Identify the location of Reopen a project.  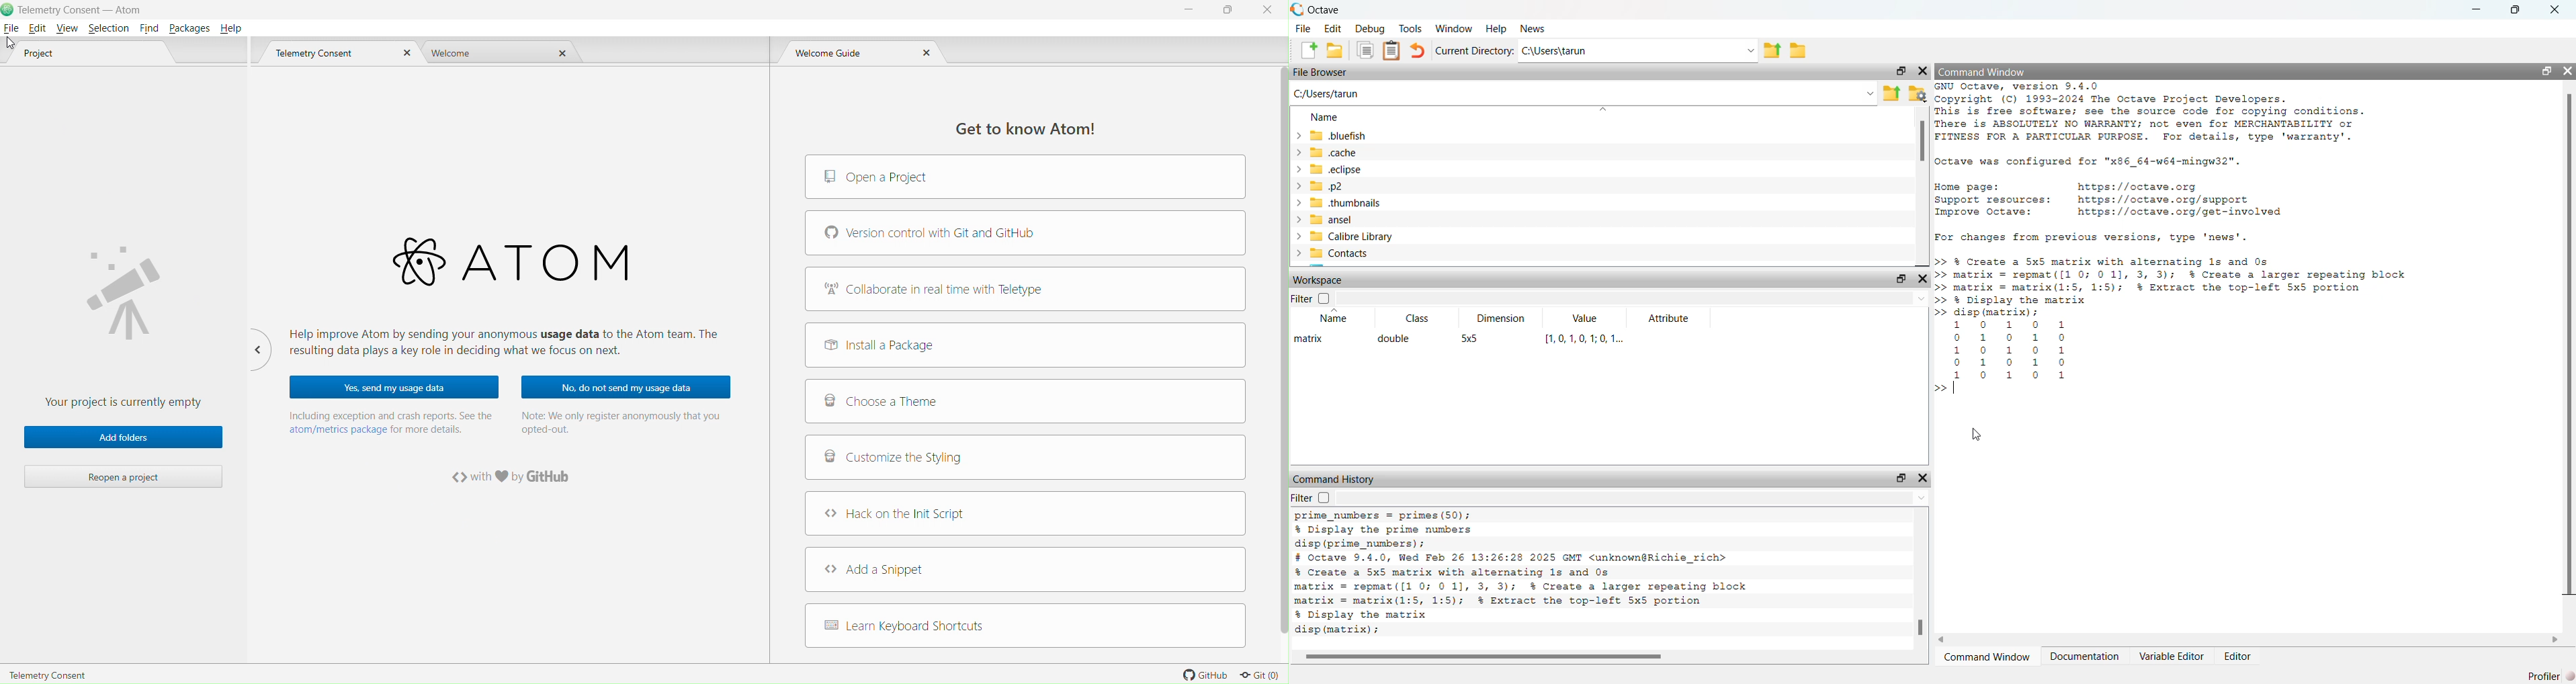
(125, 476).